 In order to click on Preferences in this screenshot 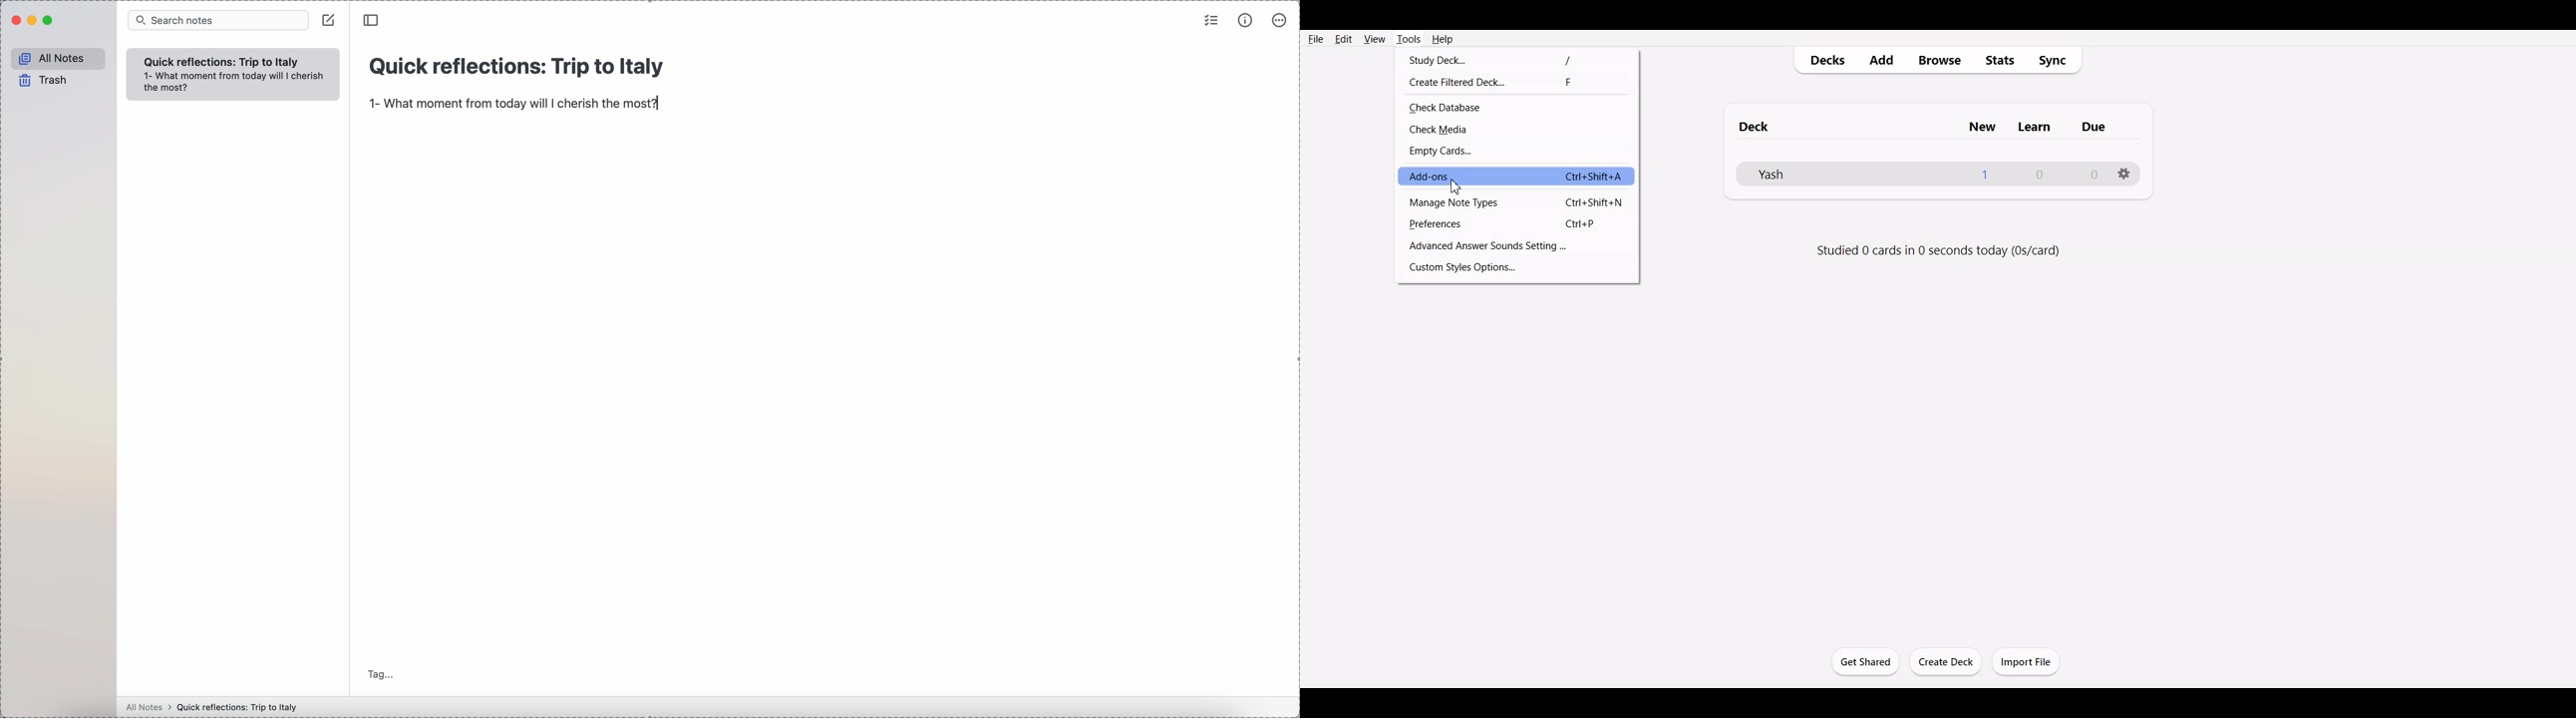, I will do `click(1517, 222)`.